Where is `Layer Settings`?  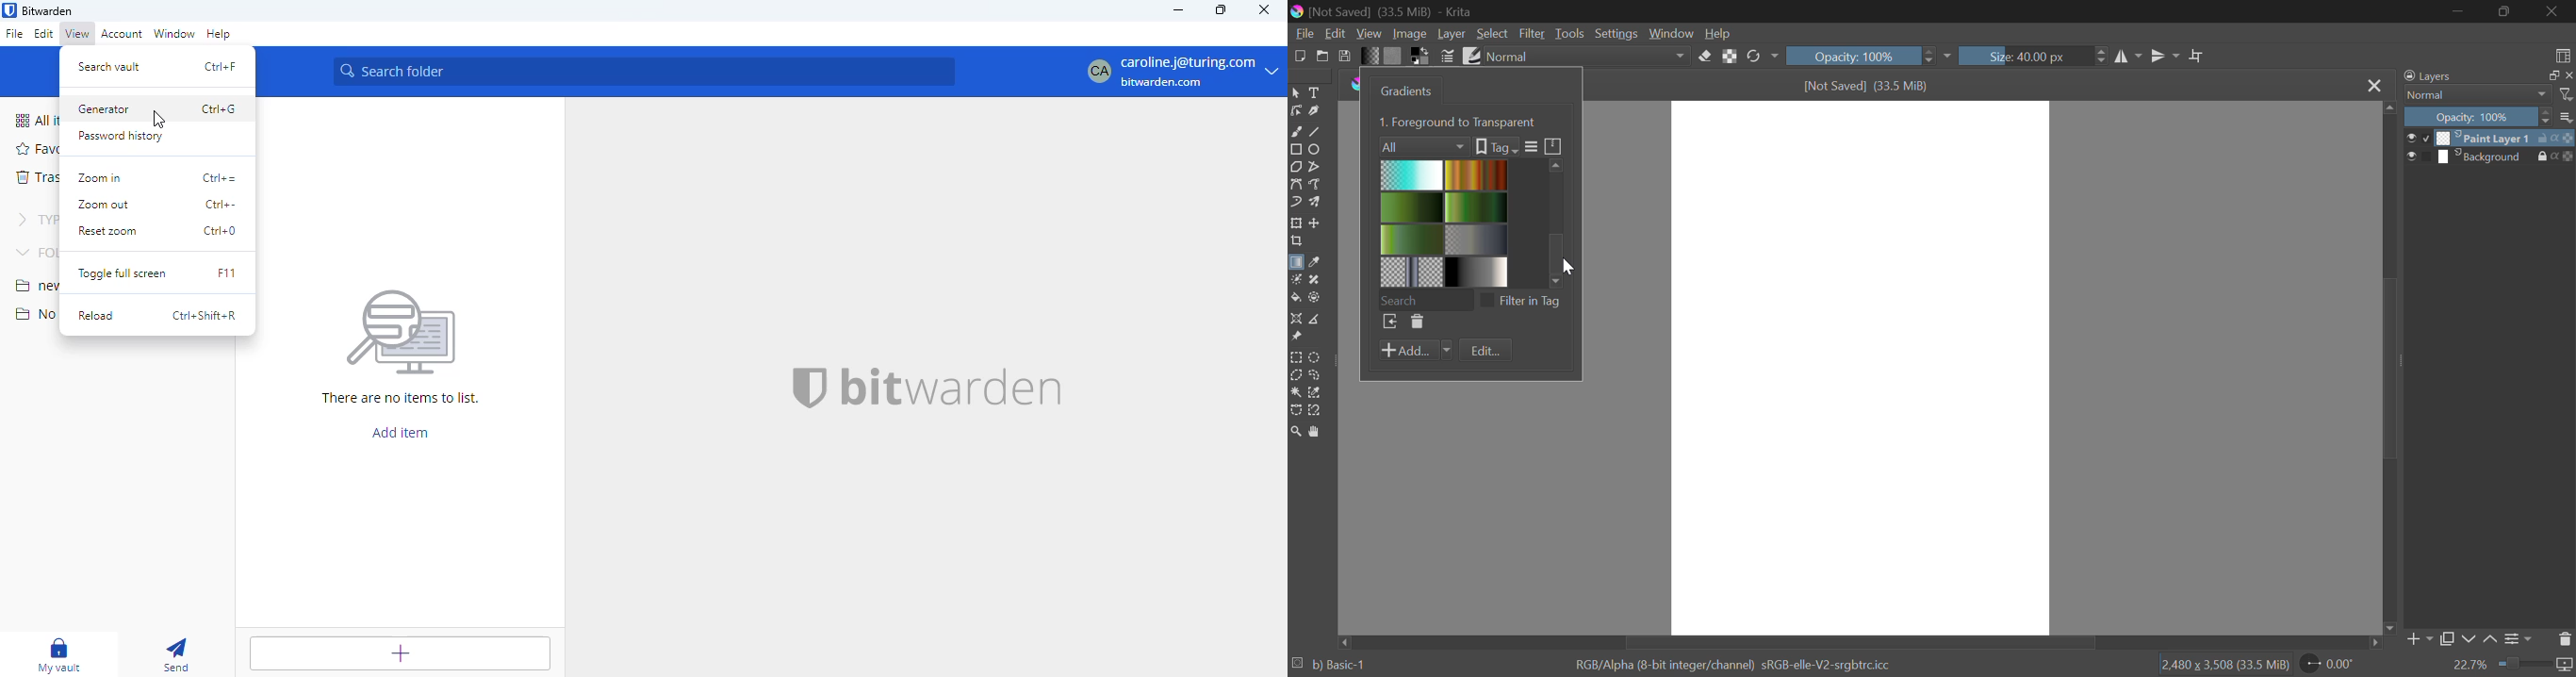
Layer Settings is located at coordinates (2517, 639).